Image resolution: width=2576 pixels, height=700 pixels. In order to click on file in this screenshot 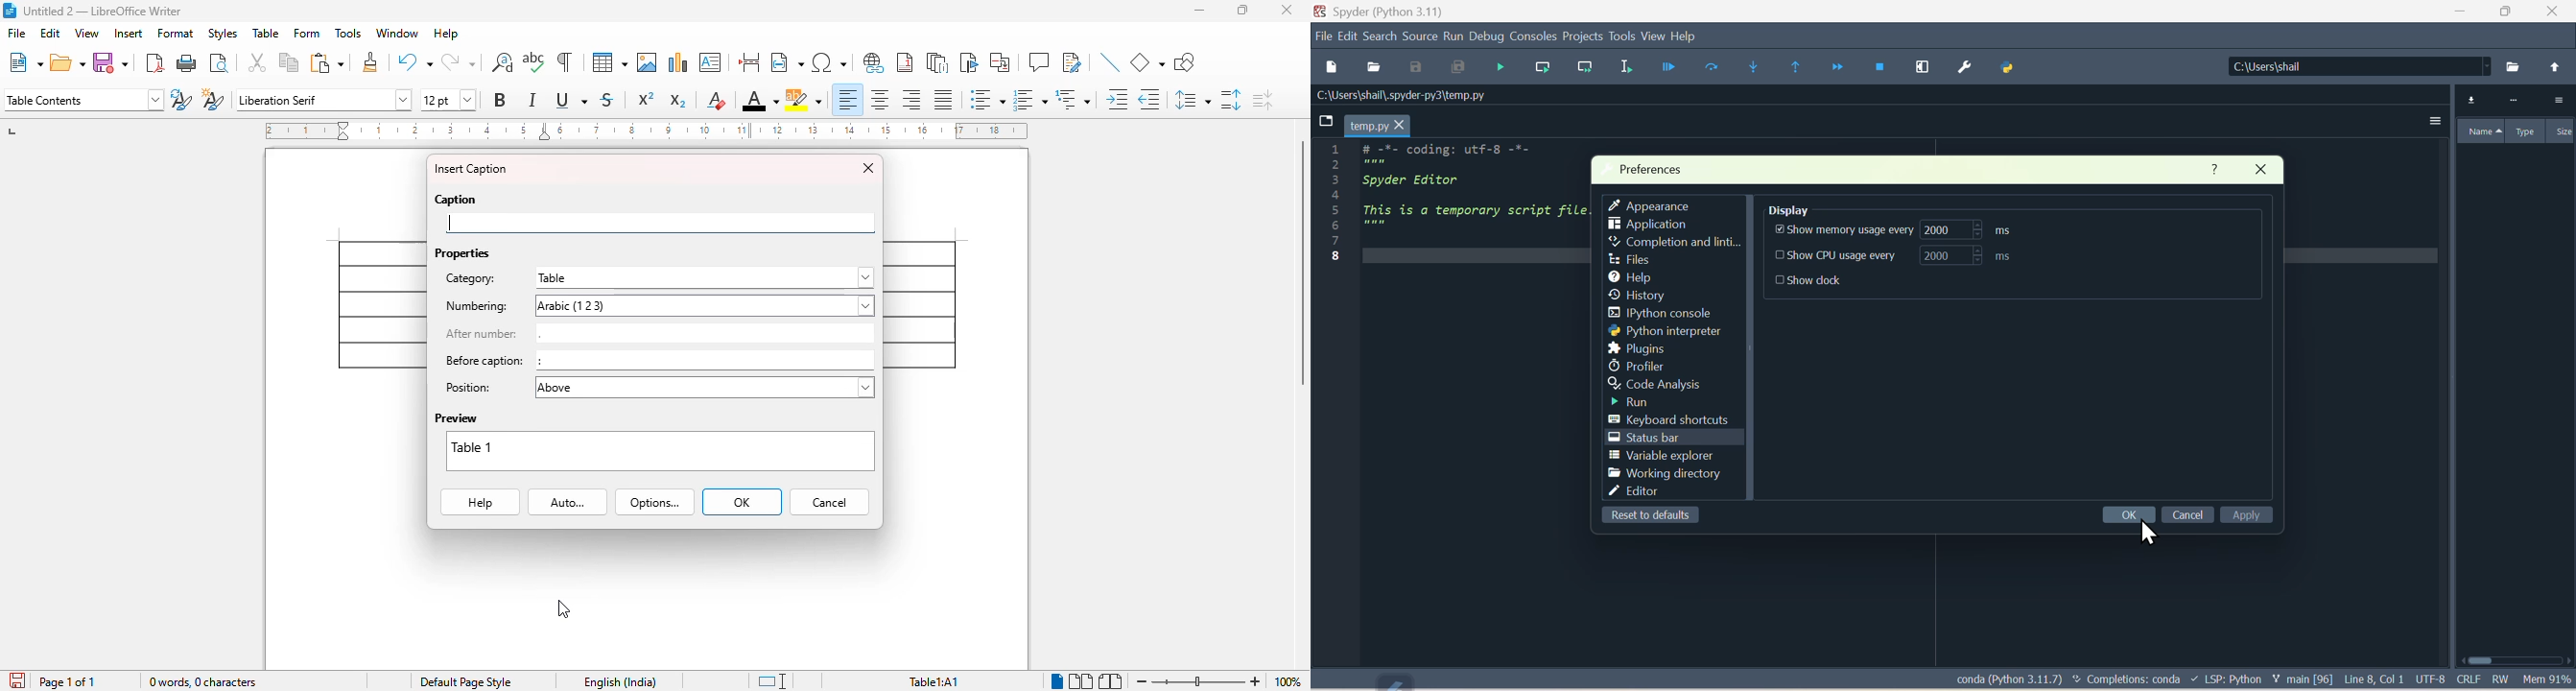, I will do `click(1324, 34)`.